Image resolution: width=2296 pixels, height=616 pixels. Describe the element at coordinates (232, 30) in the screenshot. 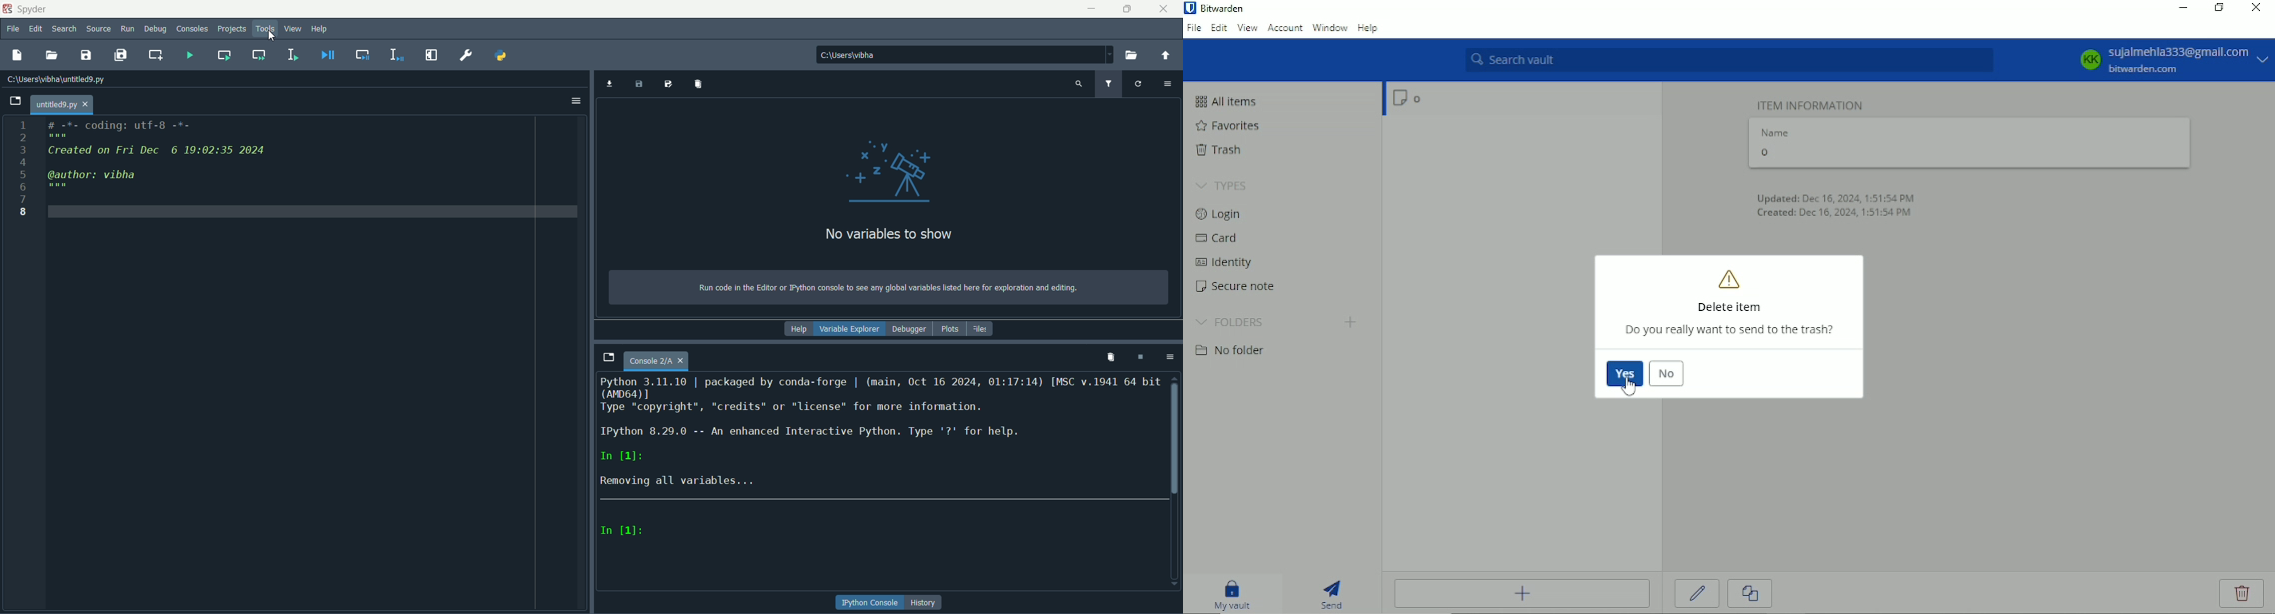

I see `` at that location.